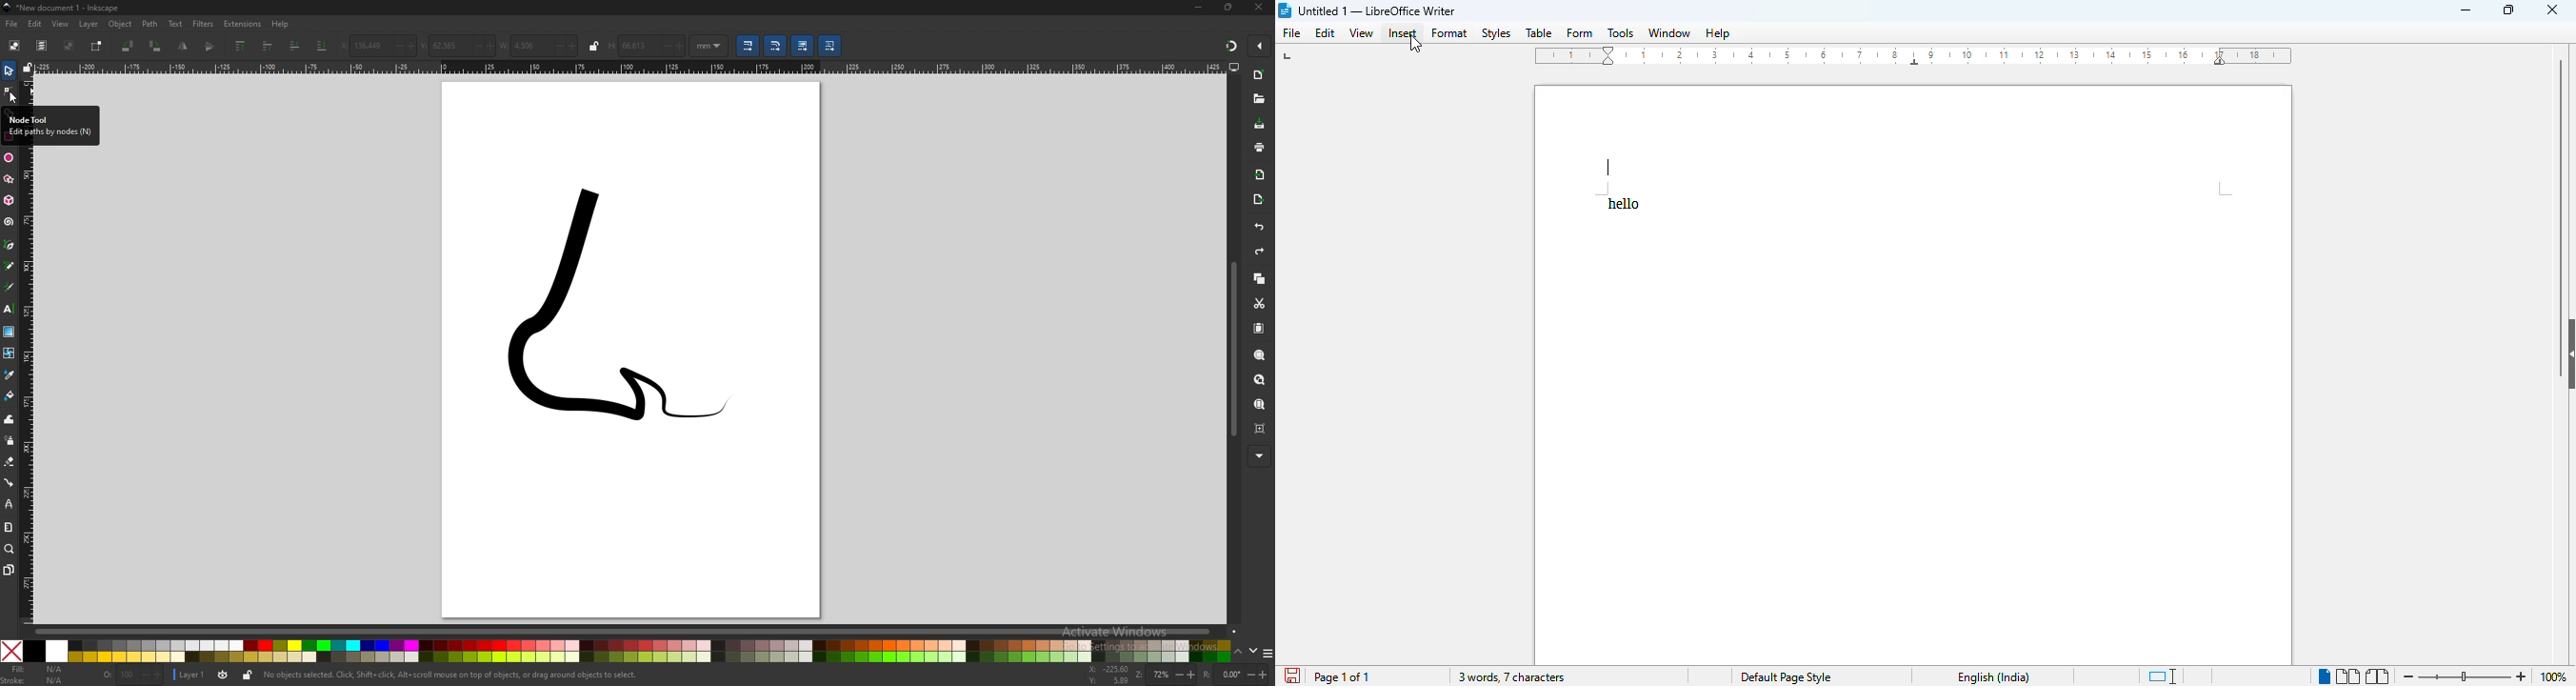  I want to click on text, so click(1625, 203).